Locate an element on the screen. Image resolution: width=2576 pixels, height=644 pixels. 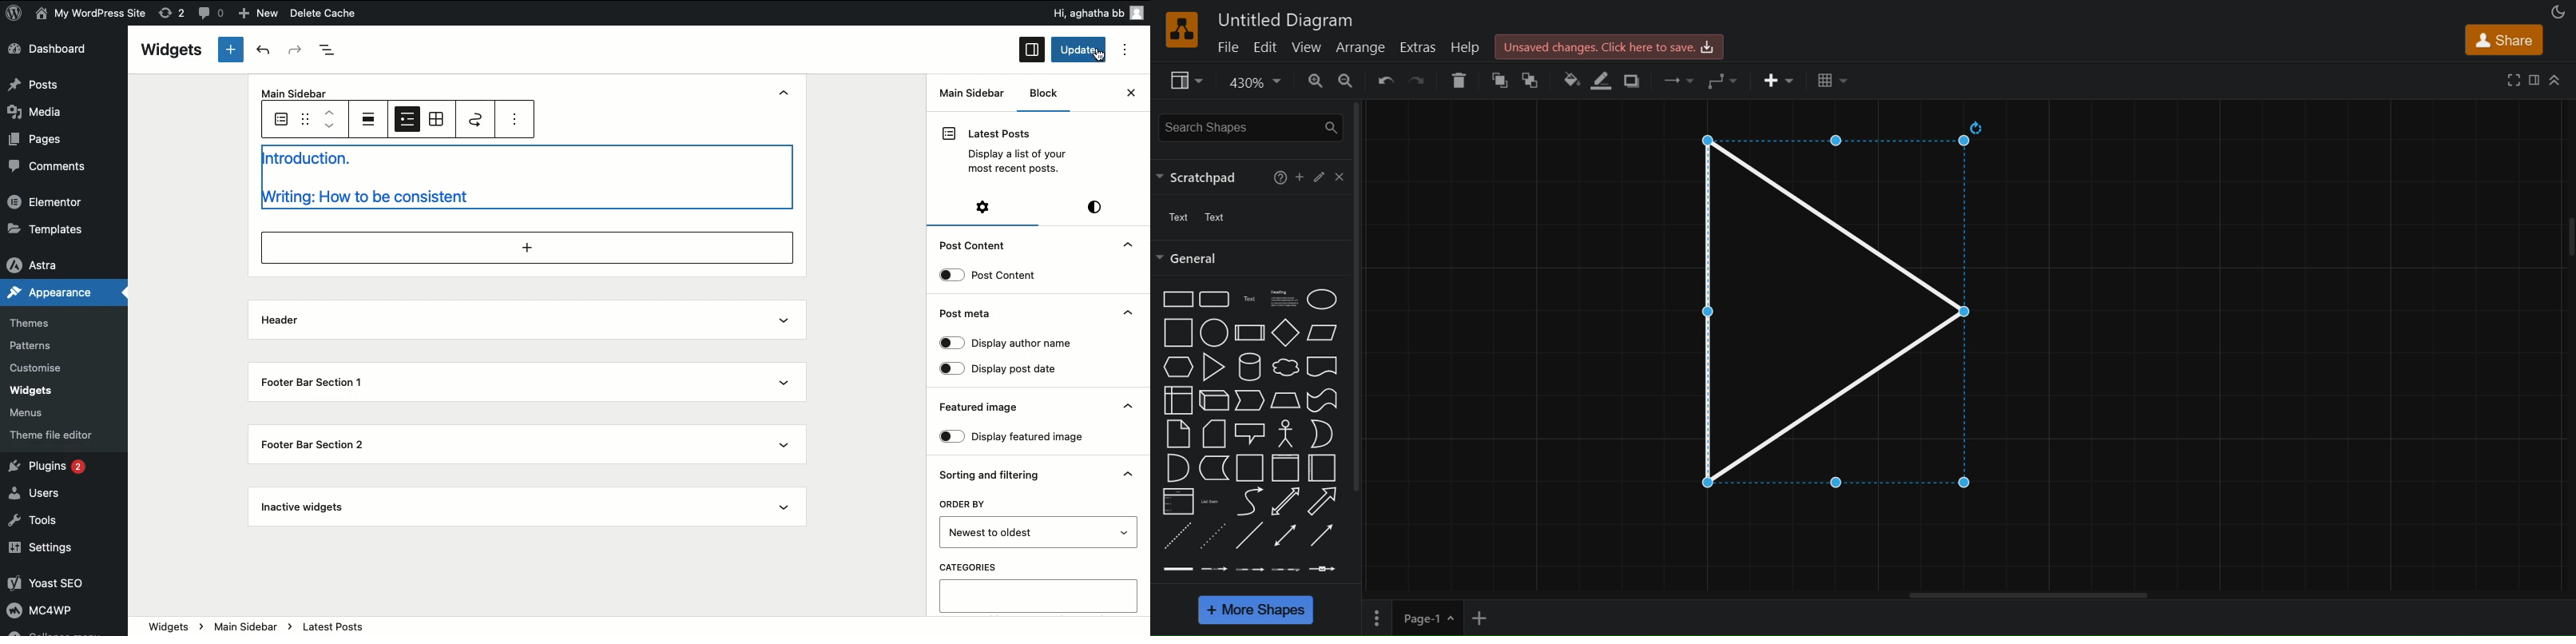
List view is located at coordinates (407, 119).